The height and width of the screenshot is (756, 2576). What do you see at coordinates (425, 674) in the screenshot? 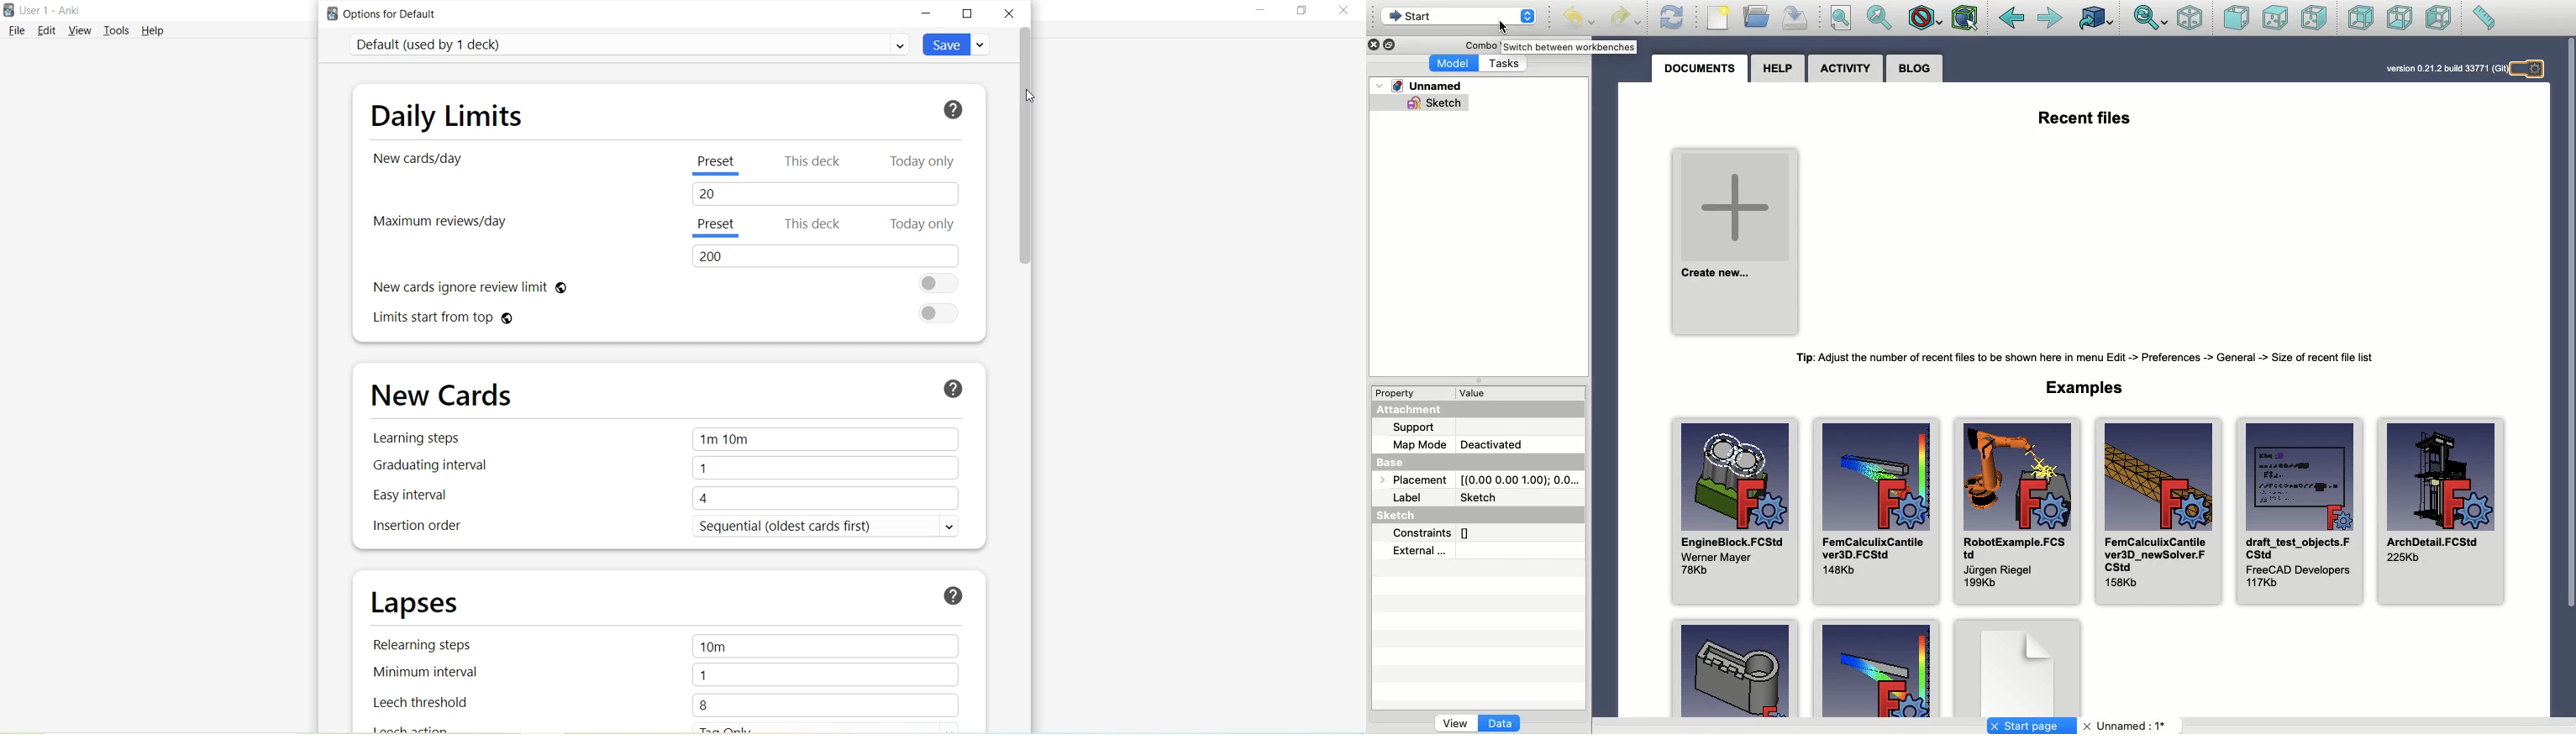
I see `Minimum interval` at bounding box center [425, 674].